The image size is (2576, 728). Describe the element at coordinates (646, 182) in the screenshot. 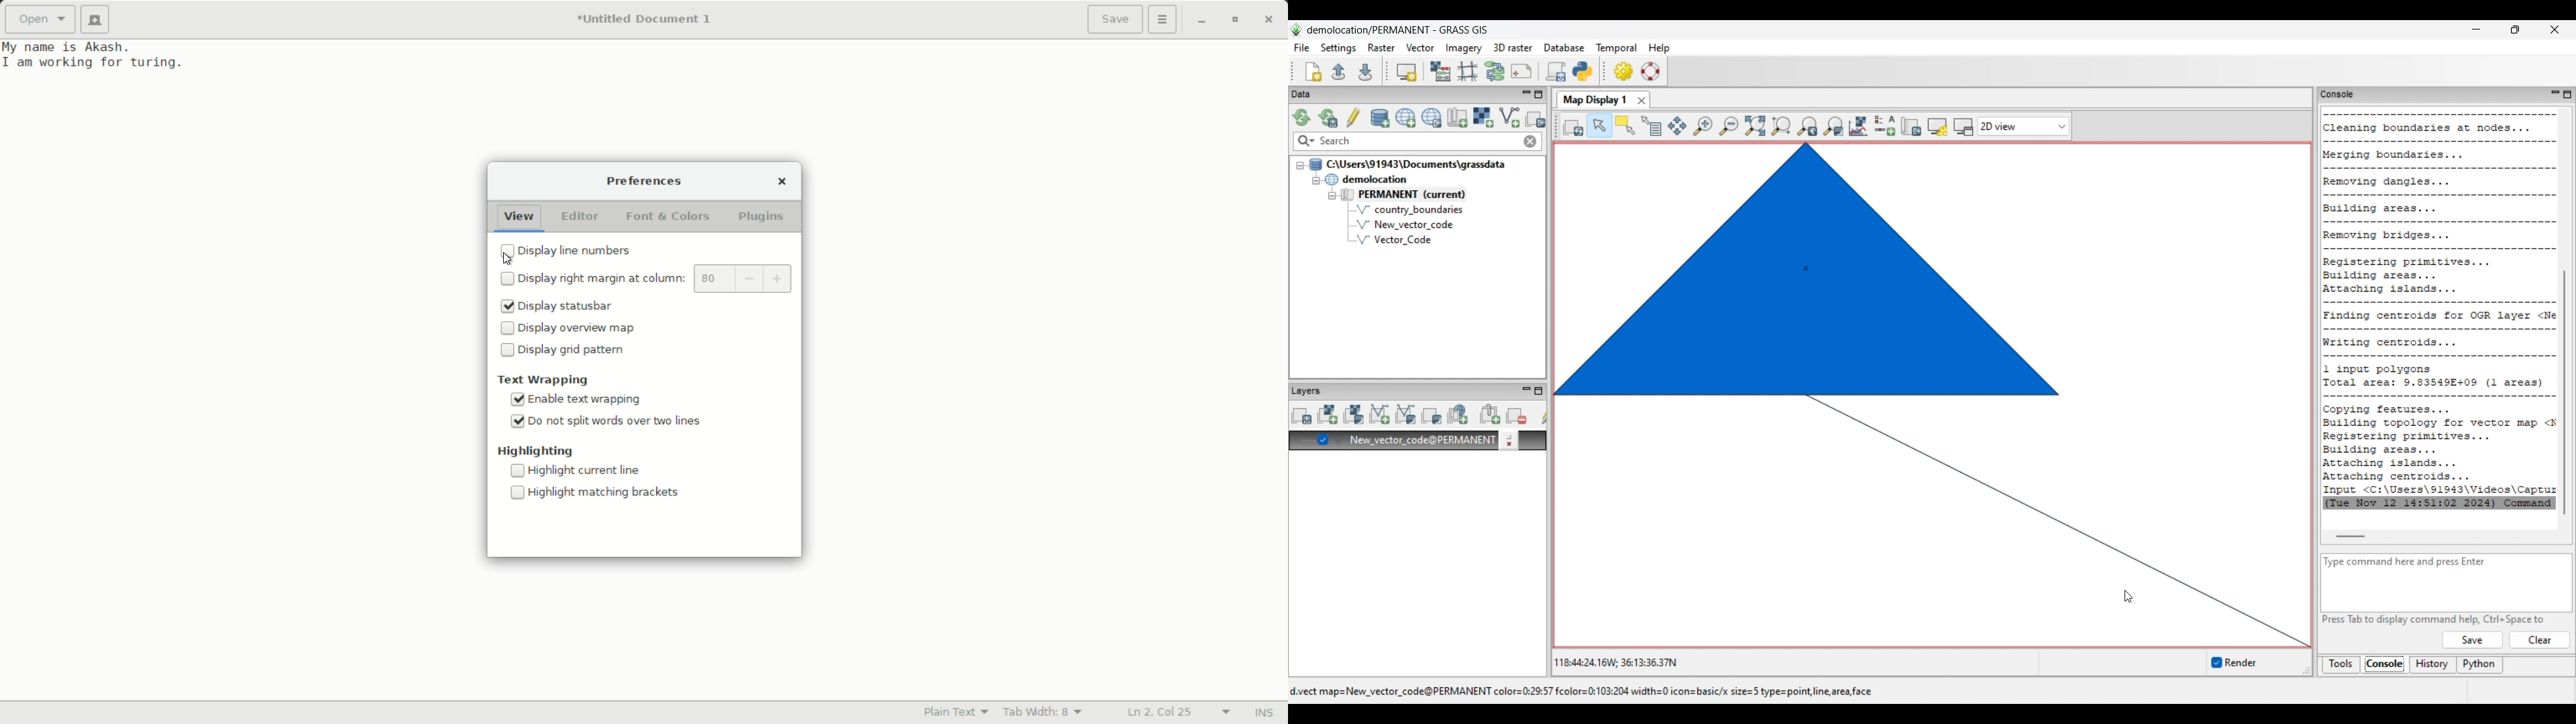

I see `preferences` at that location.